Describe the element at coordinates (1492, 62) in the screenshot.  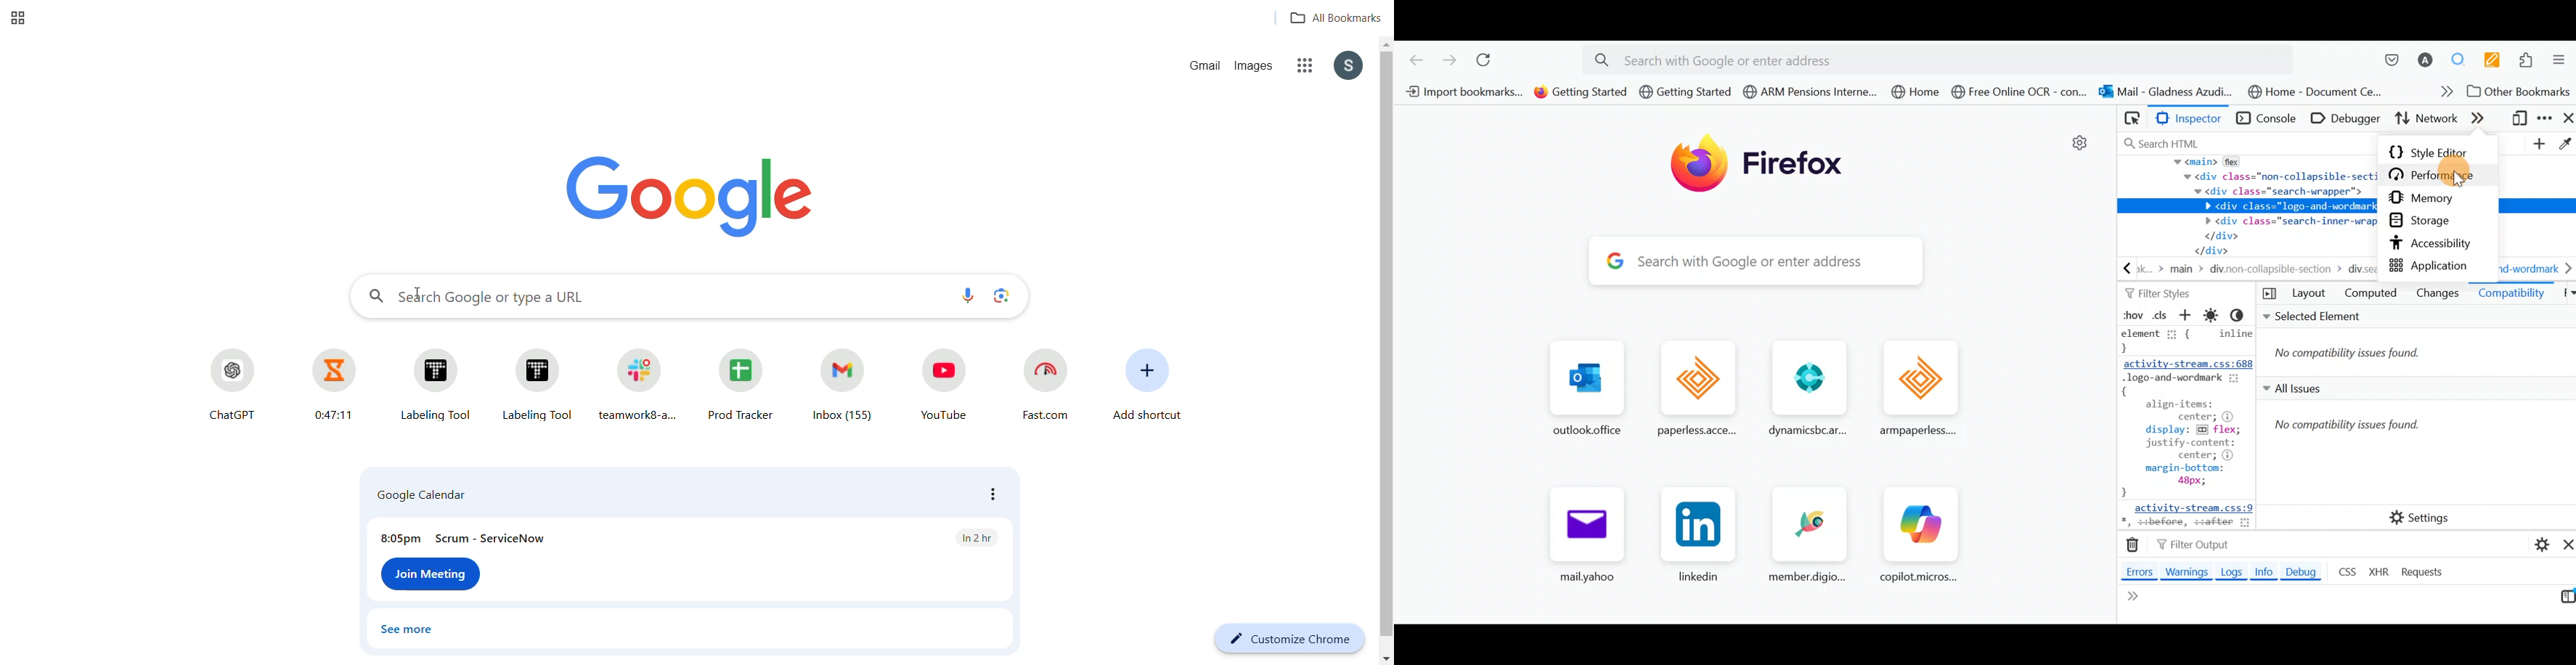
I see `Reload current page` at that location.